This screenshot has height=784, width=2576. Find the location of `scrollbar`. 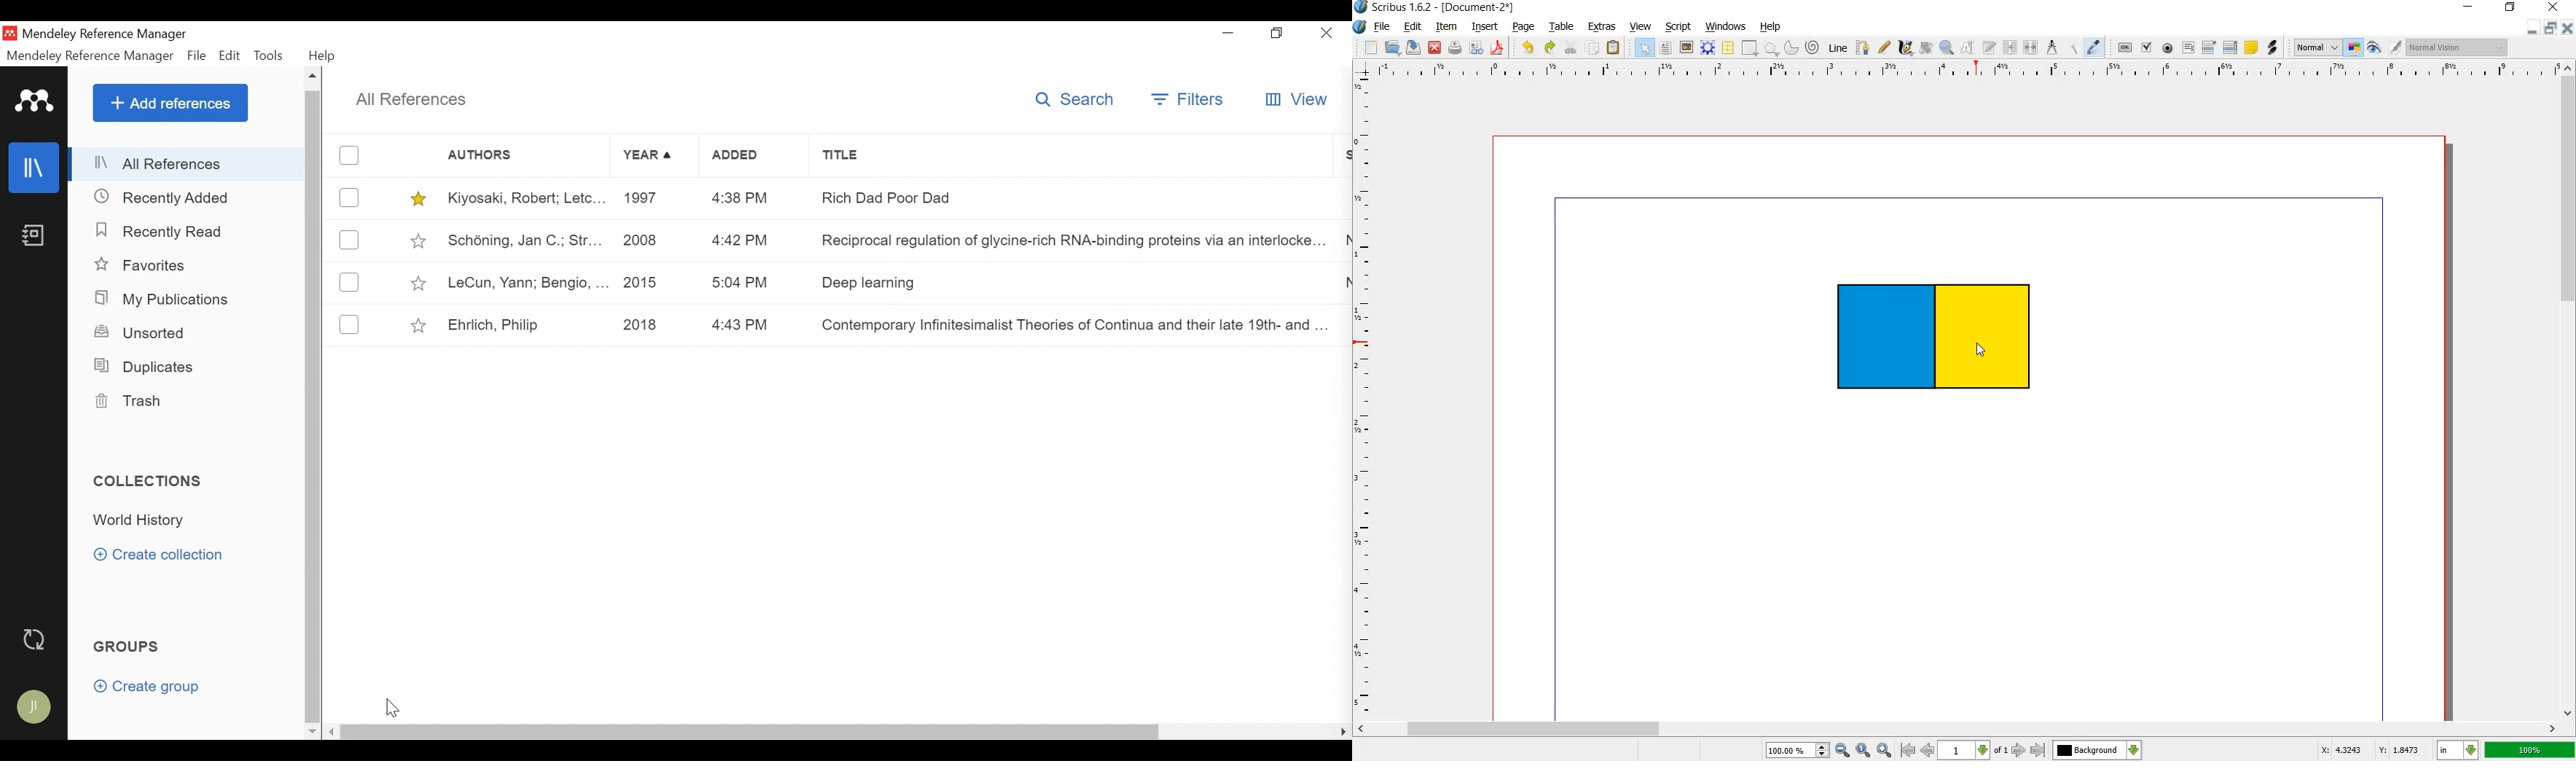

scrollbar is located at coordinates (1957, 727).